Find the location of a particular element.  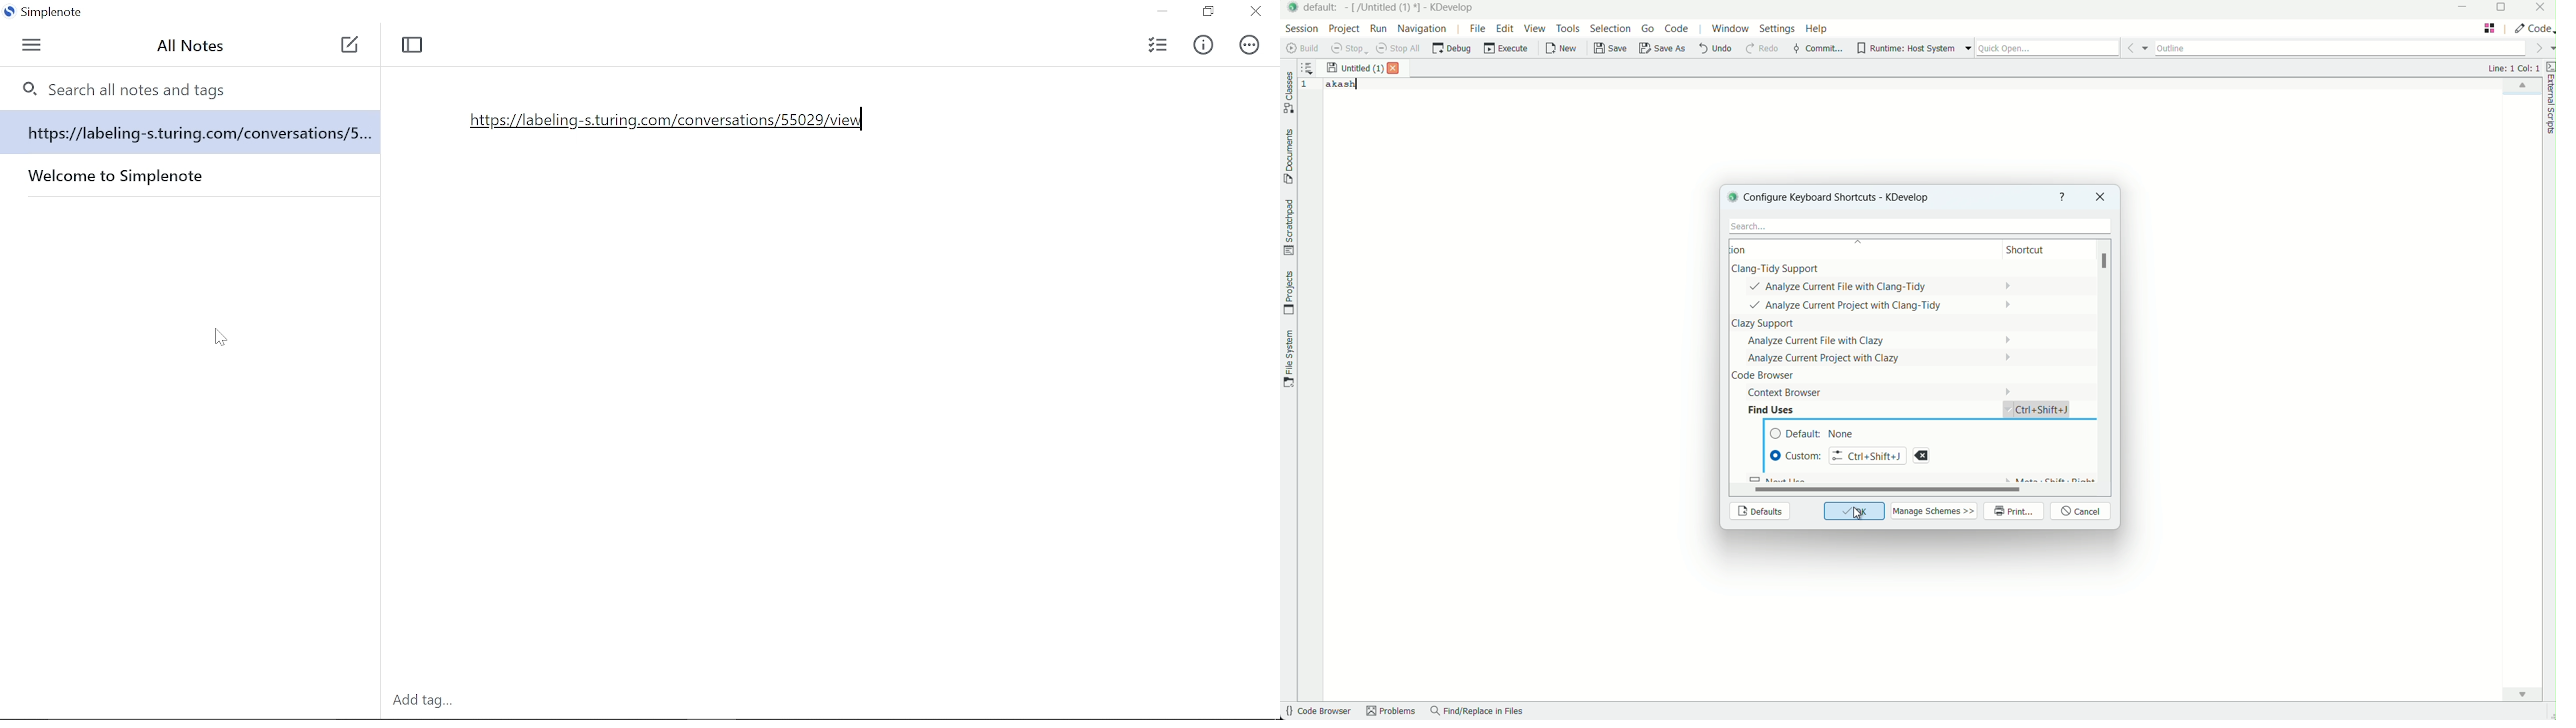

session menu is located at coordinates (1300, 28).